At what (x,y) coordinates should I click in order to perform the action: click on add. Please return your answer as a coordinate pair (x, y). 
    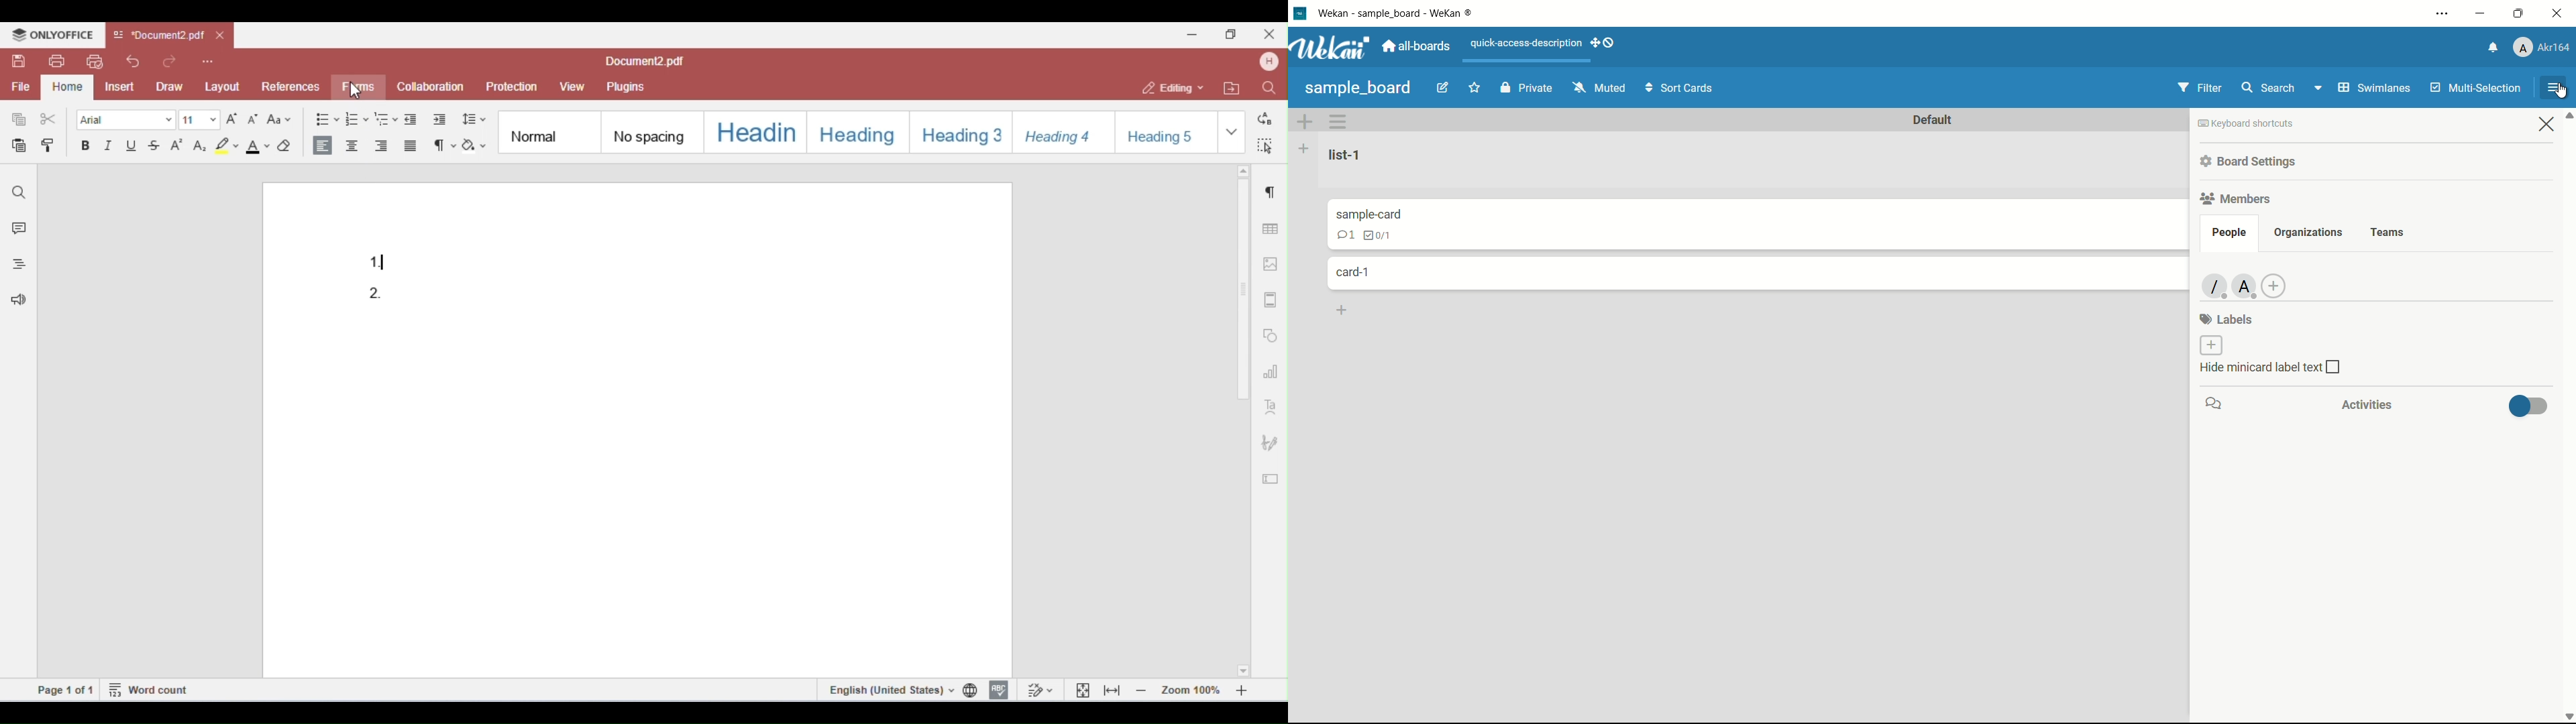
    Looking at the image, I should click on (1307, 123).